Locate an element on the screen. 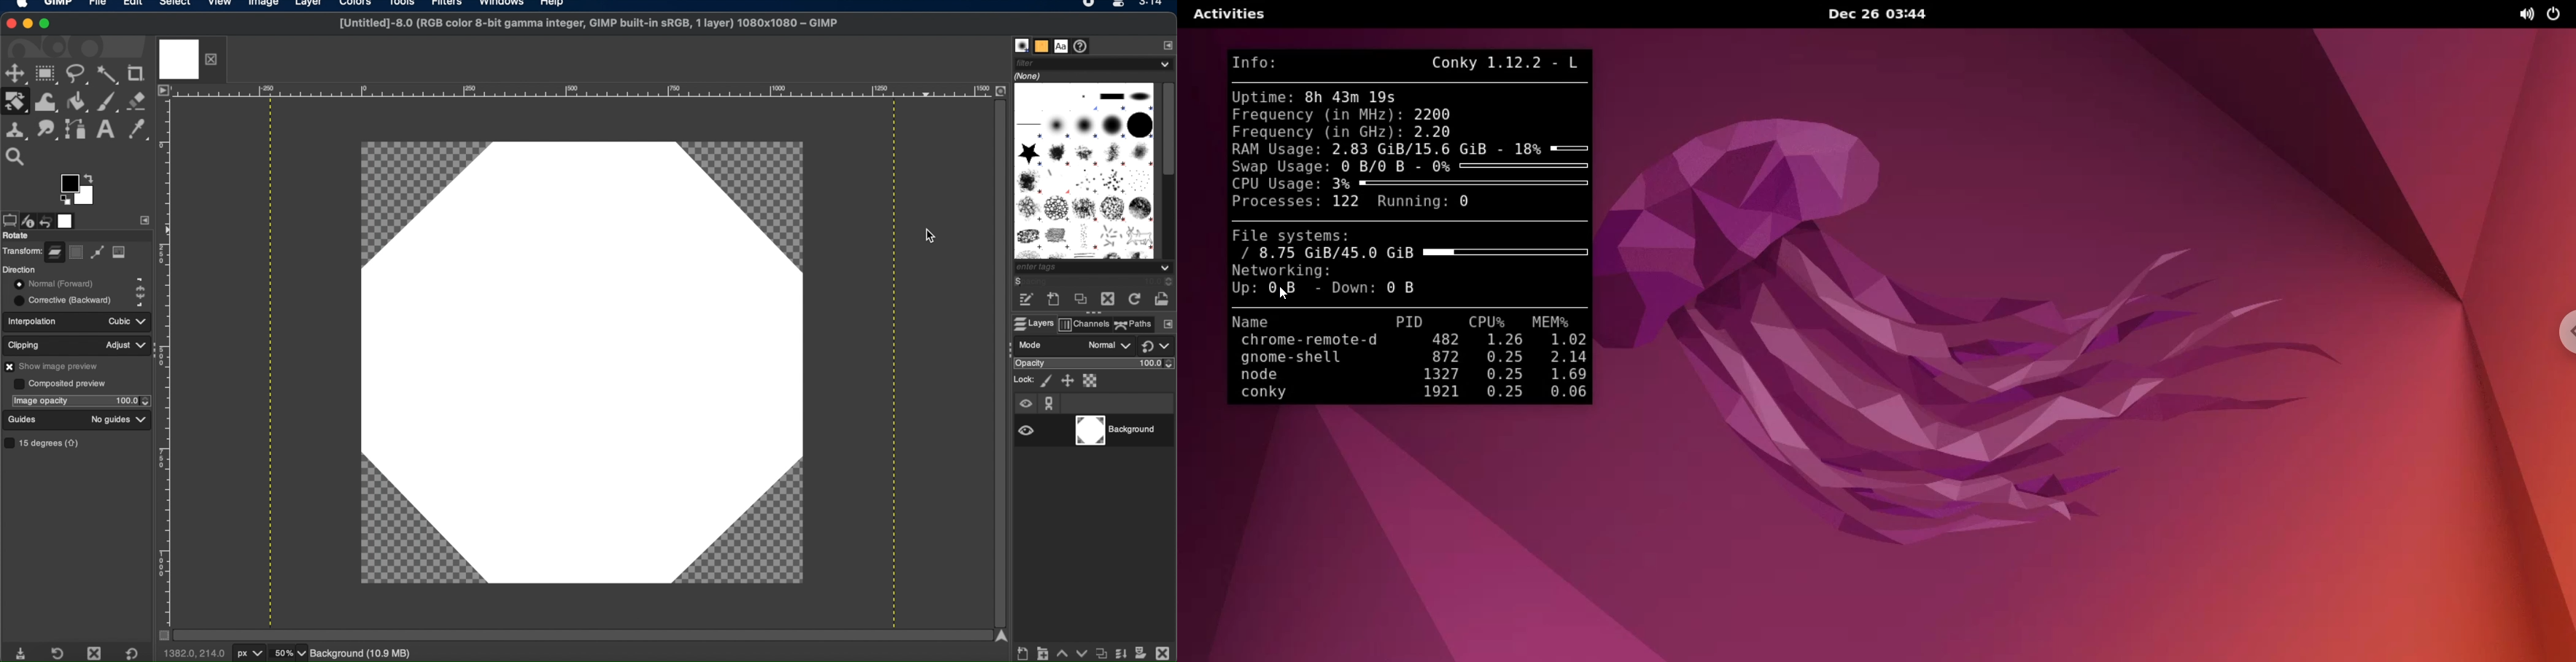  image  is located at coordinates (120, 253).